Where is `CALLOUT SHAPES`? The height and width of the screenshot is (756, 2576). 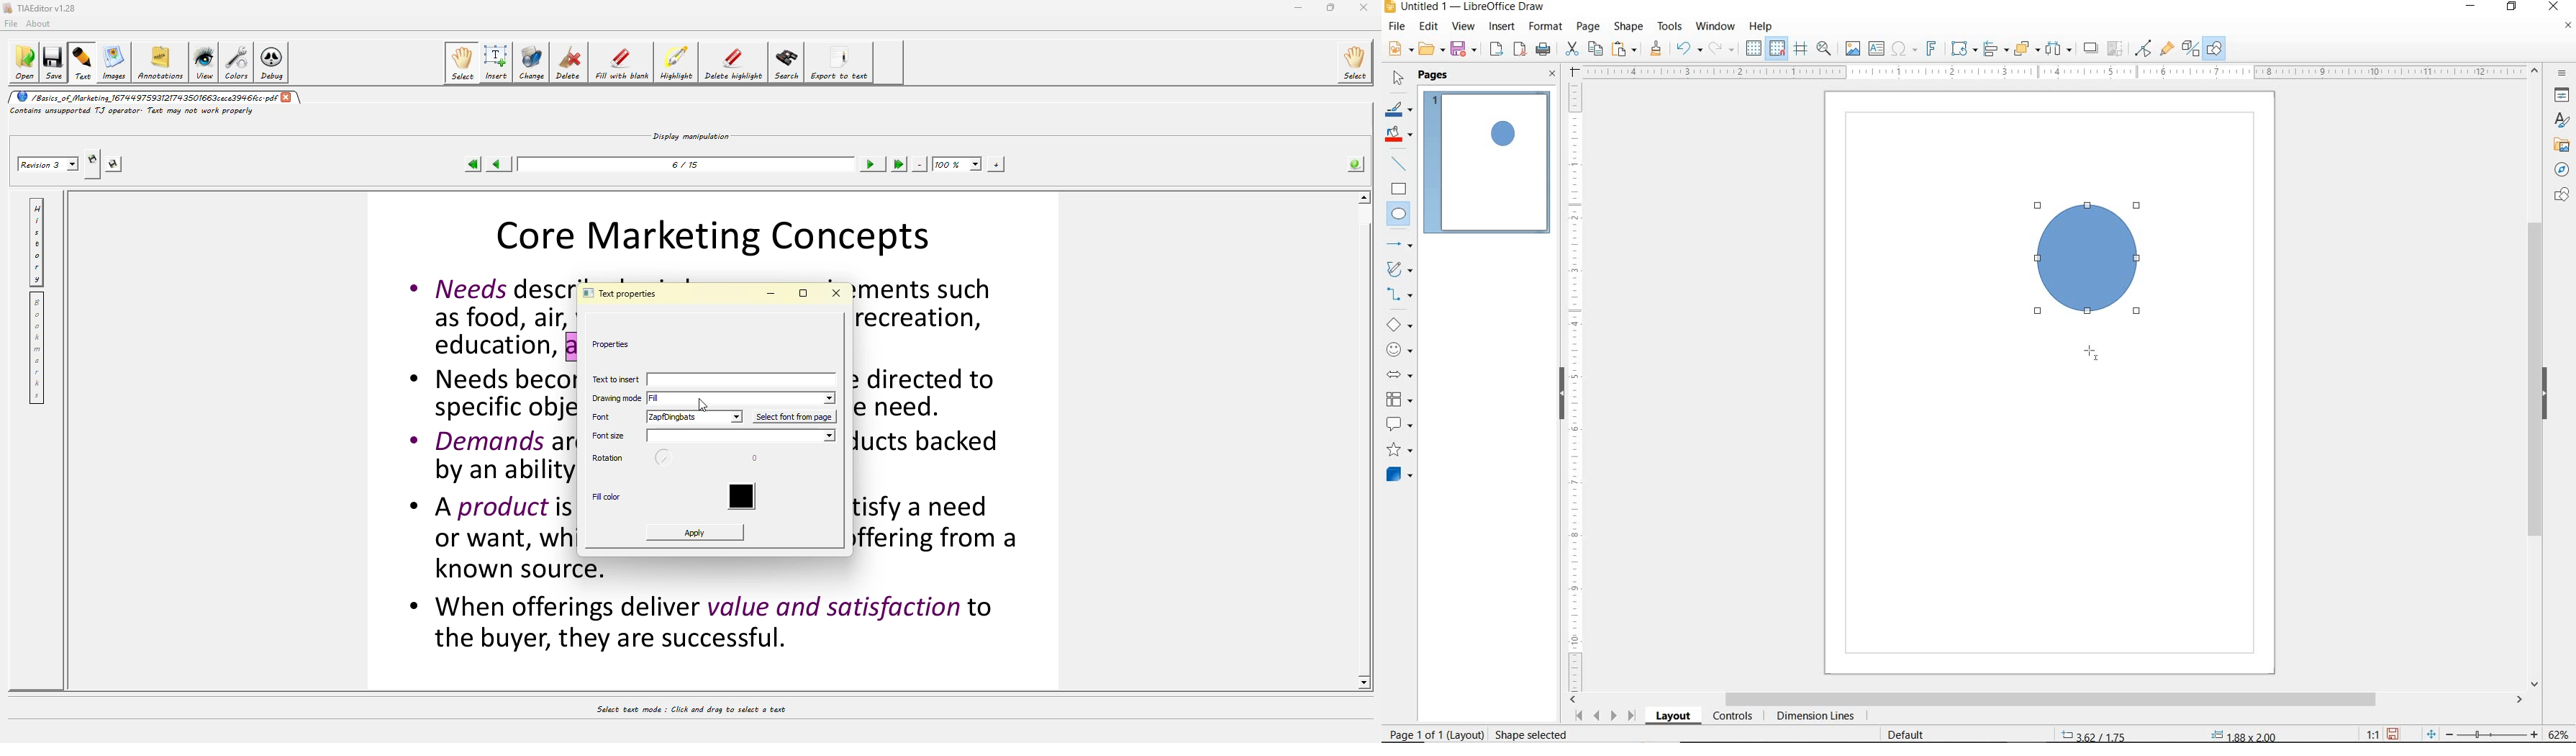
CALLOUT SHAPES is located at coordinates (1399, 425).